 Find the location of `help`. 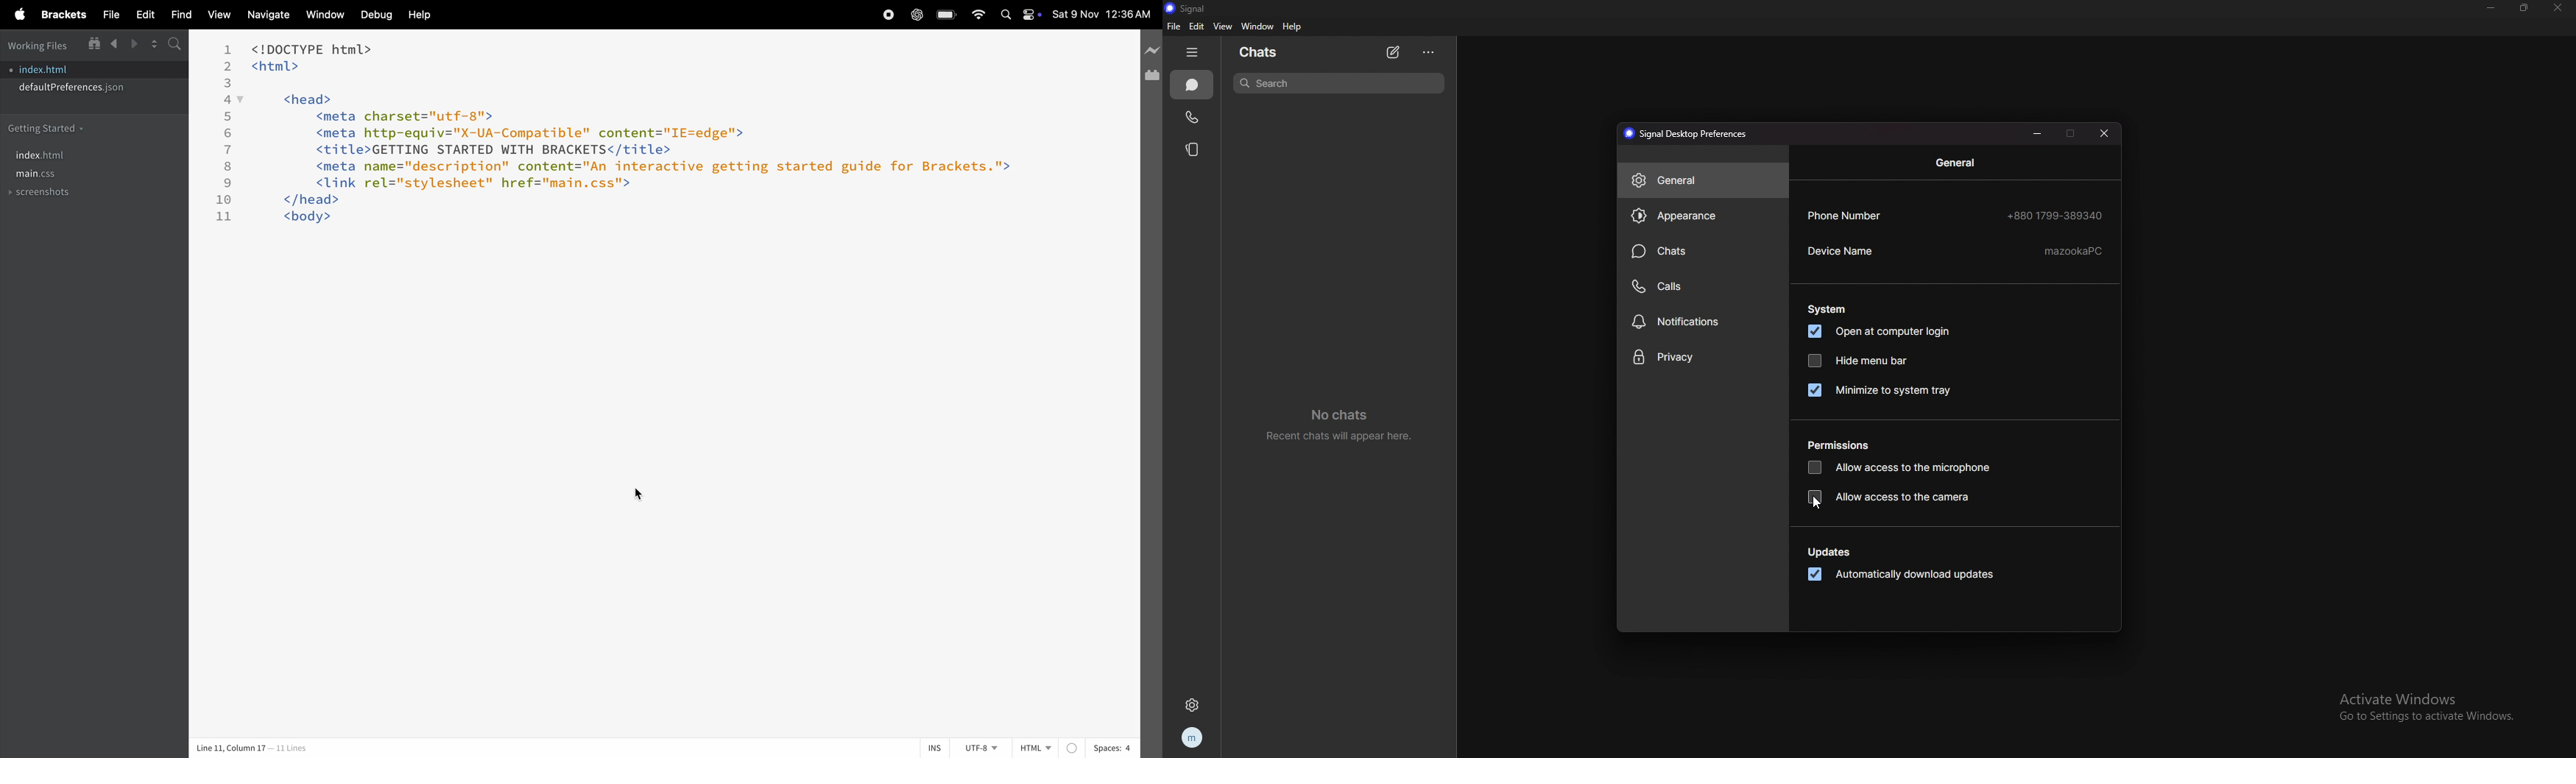

help is located at coordinates (1294, 27).